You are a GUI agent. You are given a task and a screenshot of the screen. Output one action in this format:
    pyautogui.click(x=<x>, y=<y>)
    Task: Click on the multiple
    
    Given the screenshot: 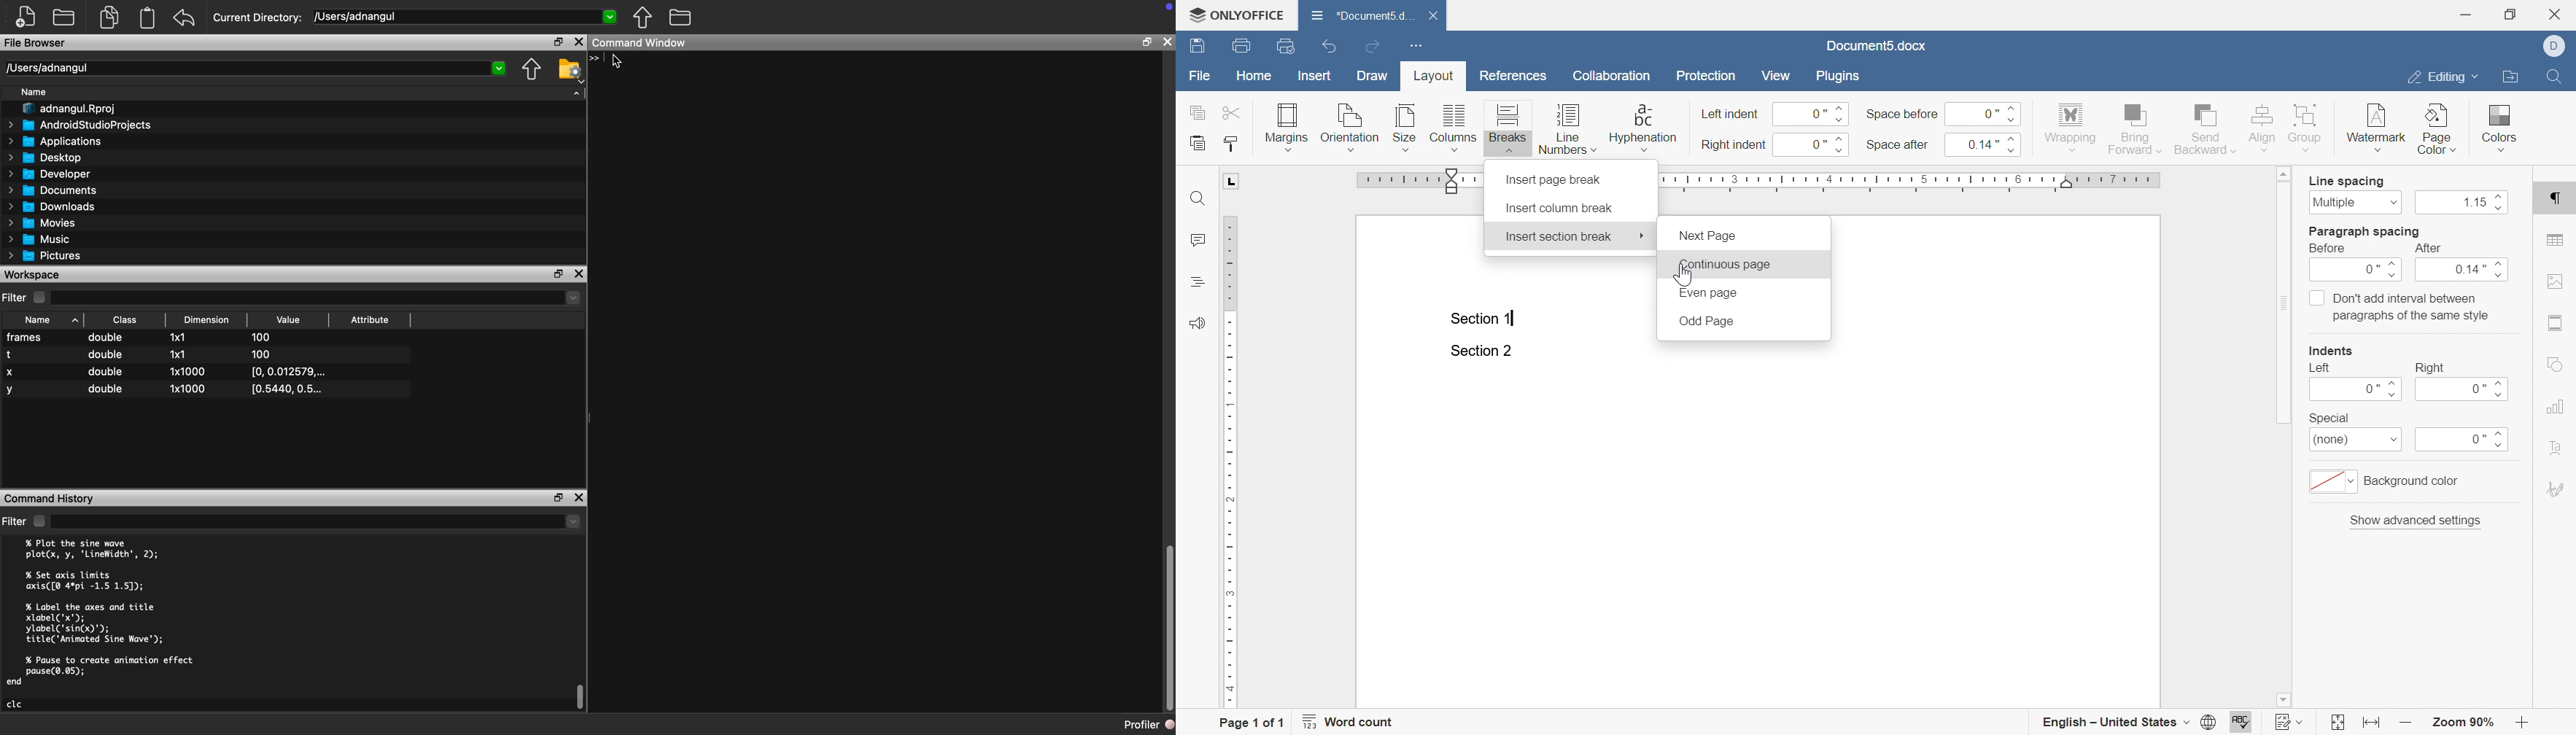 What is the action you would take?
    pyautogui.click(x=2355, y=202)
    